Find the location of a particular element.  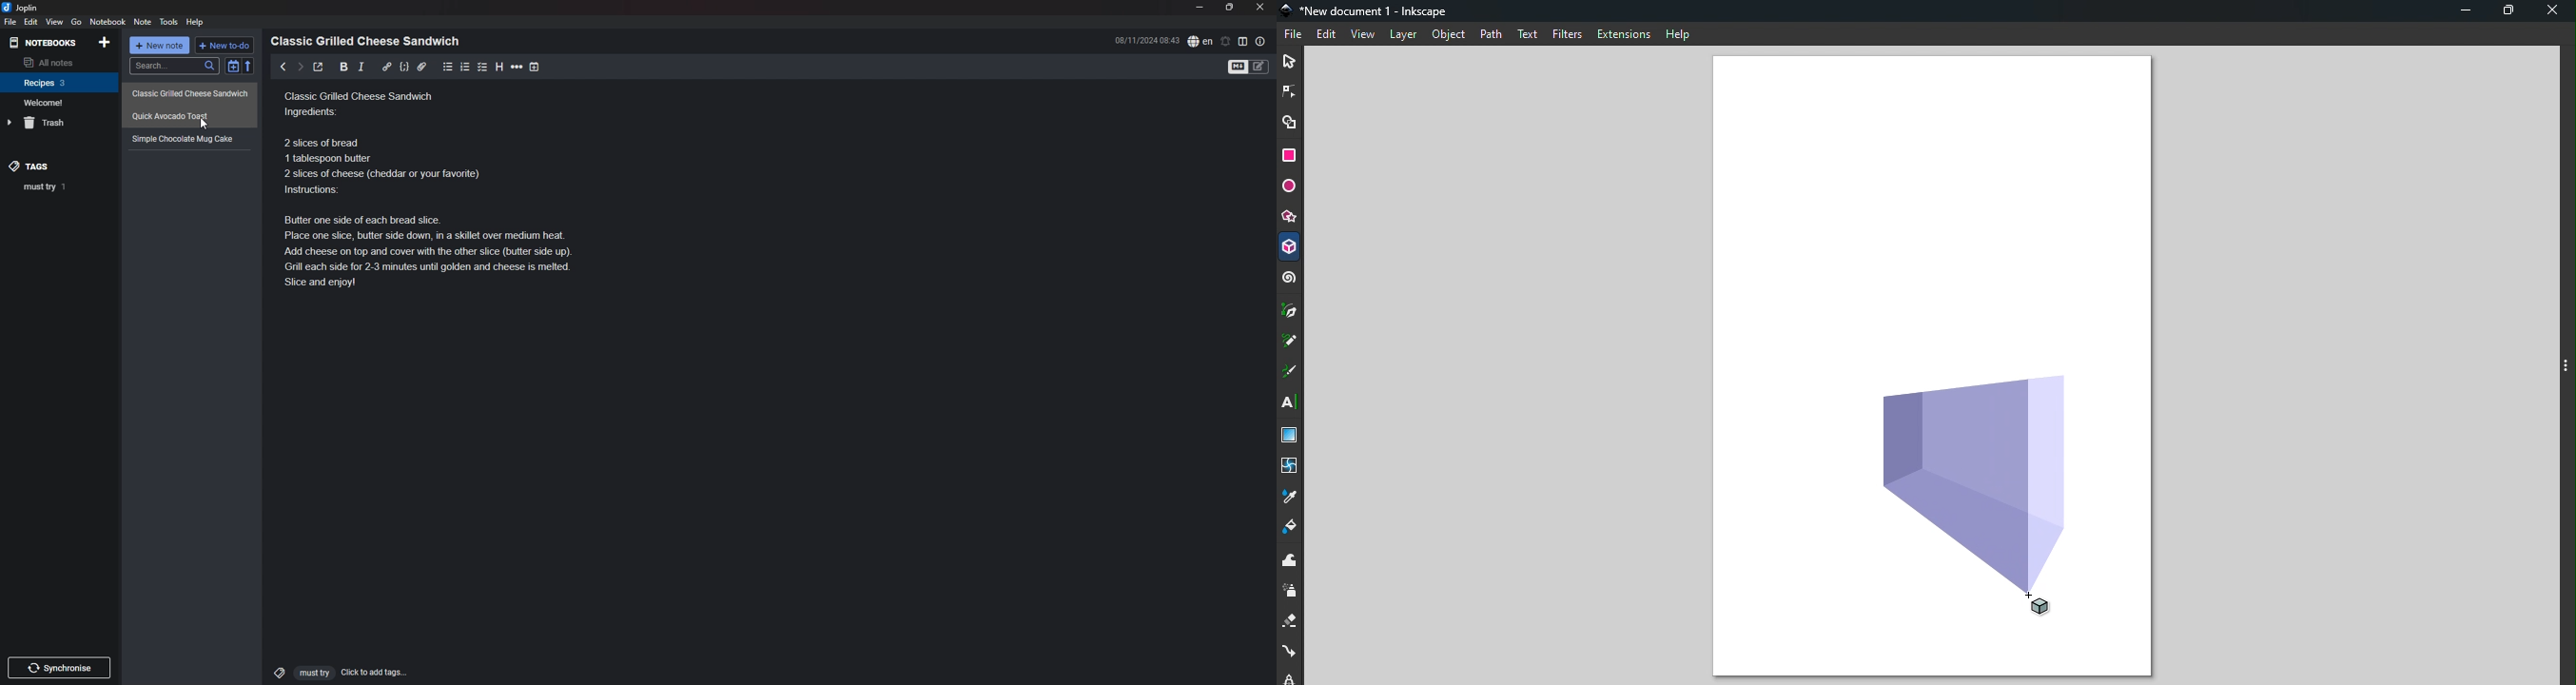

new note is located at coordinates (161, 47).